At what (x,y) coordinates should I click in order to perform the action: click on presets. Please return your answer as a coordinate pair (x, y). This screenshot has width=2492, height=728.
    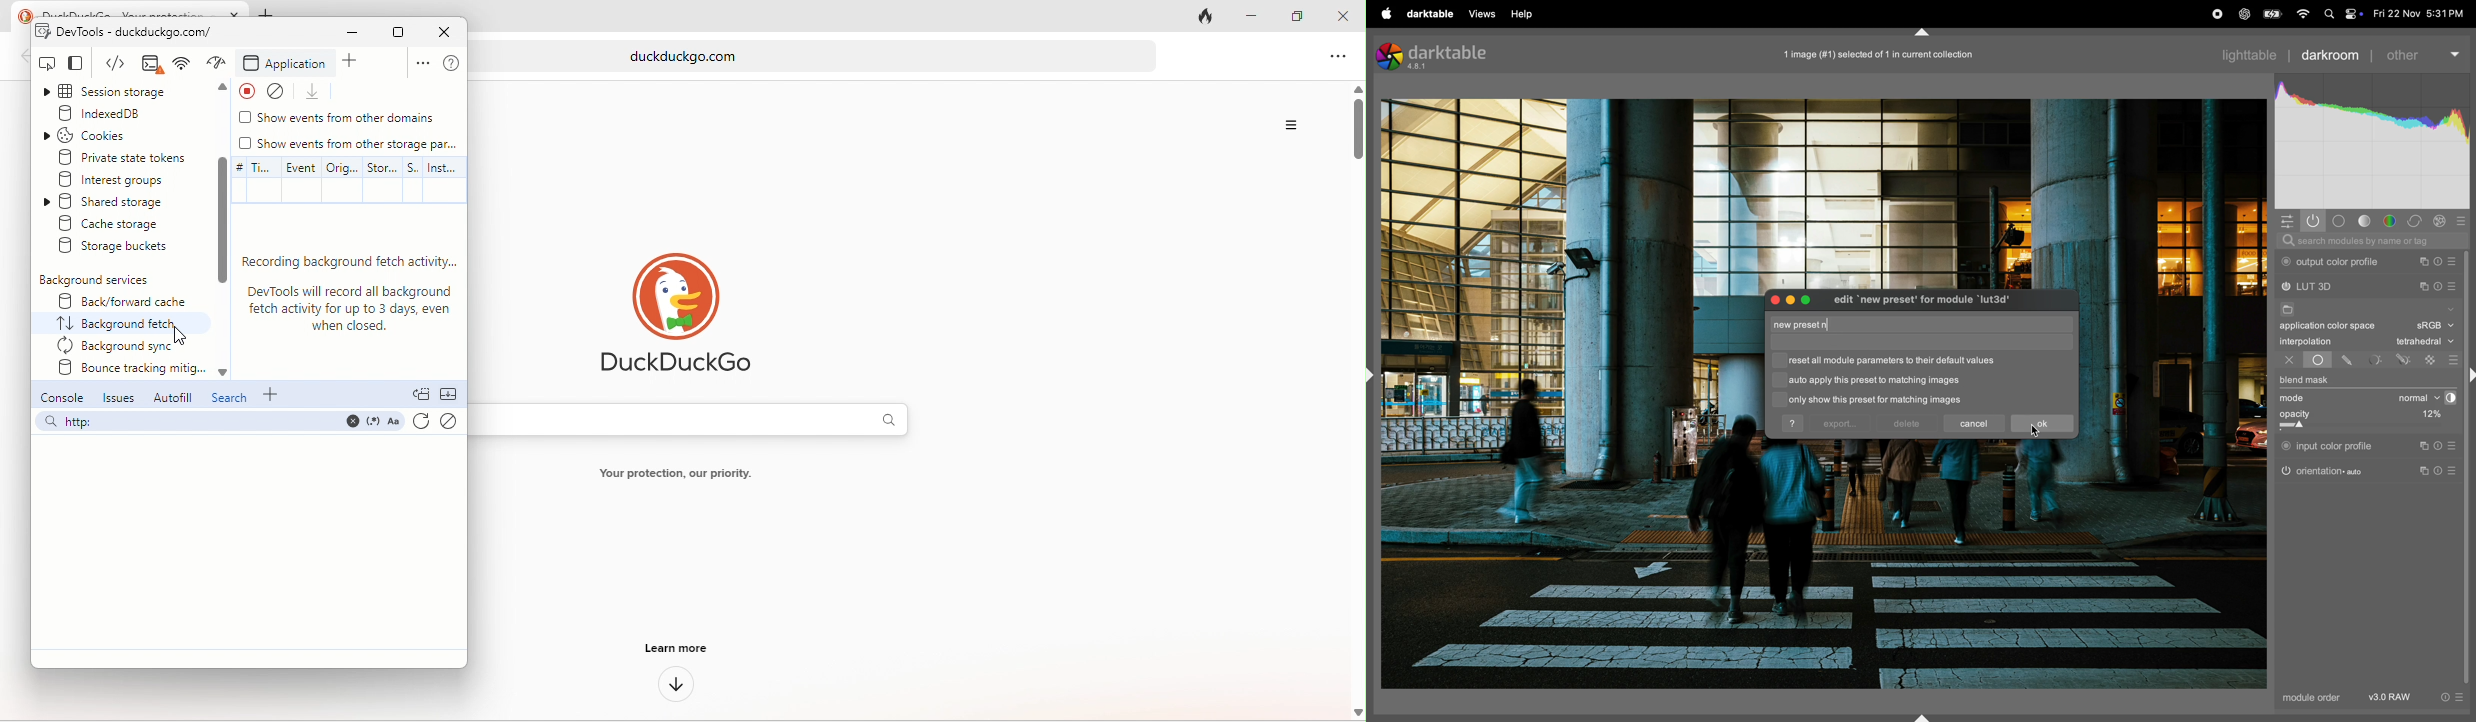
    Looking at the image, I should click on (2454, 446).